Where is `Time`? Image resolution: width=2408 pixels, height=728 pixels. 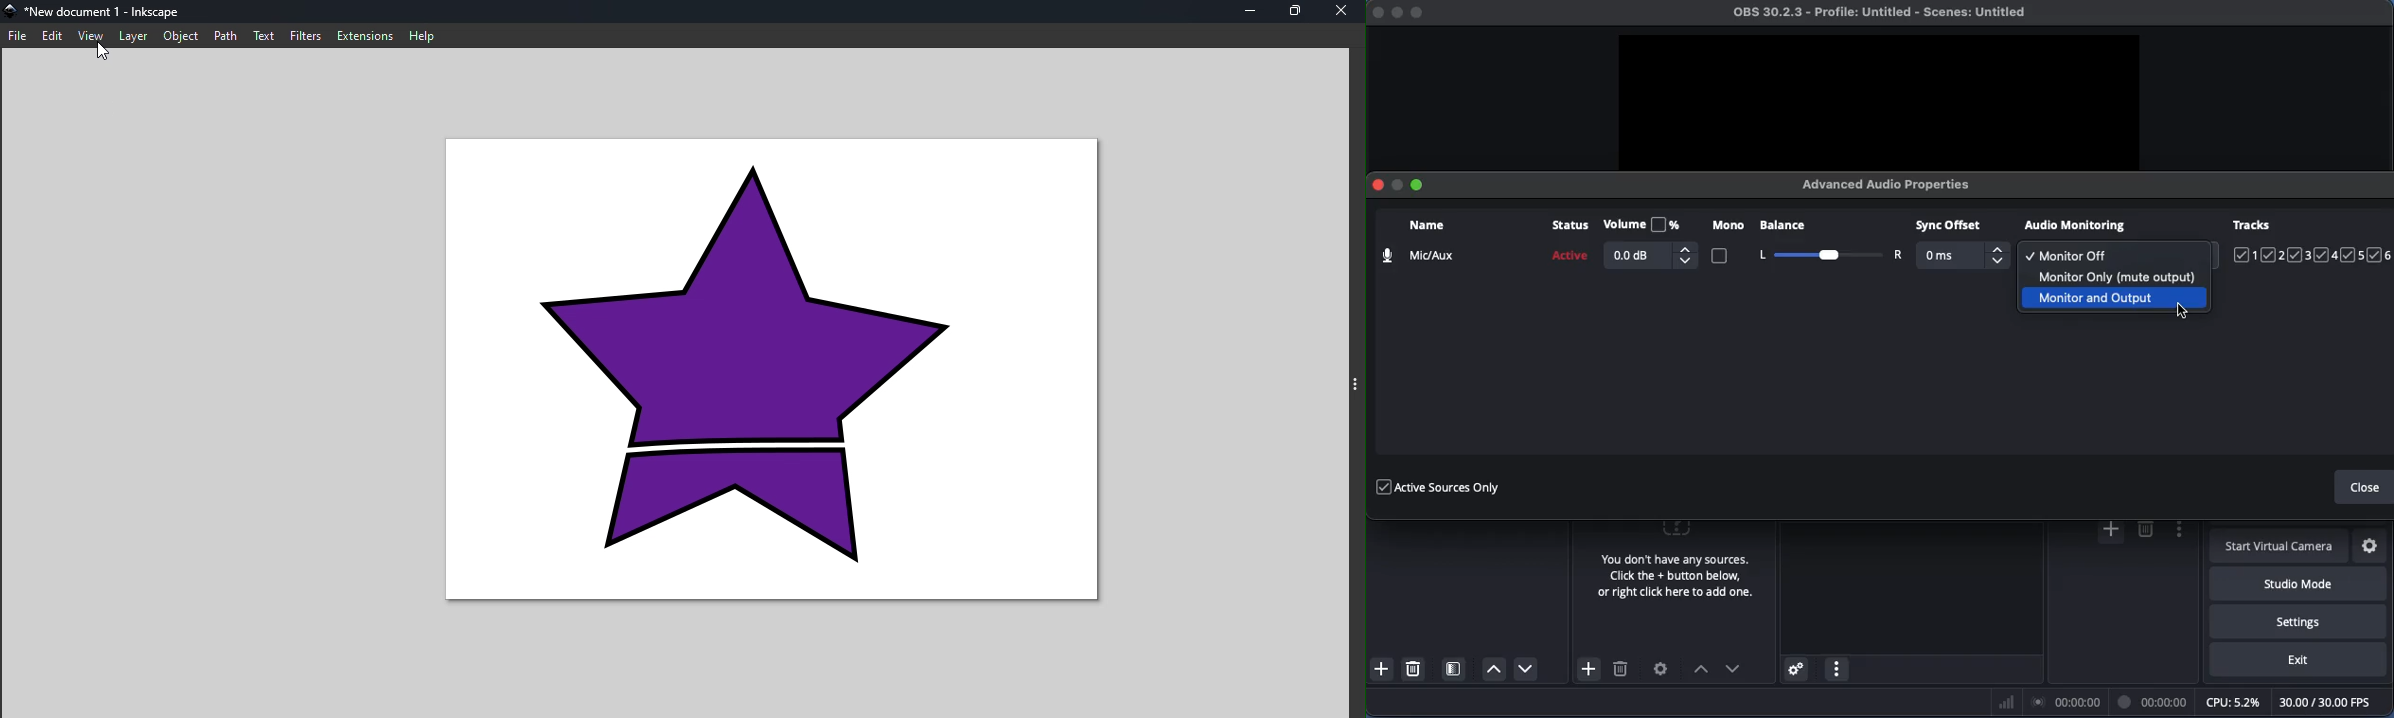 Time is located at coordinates (2155, 701).